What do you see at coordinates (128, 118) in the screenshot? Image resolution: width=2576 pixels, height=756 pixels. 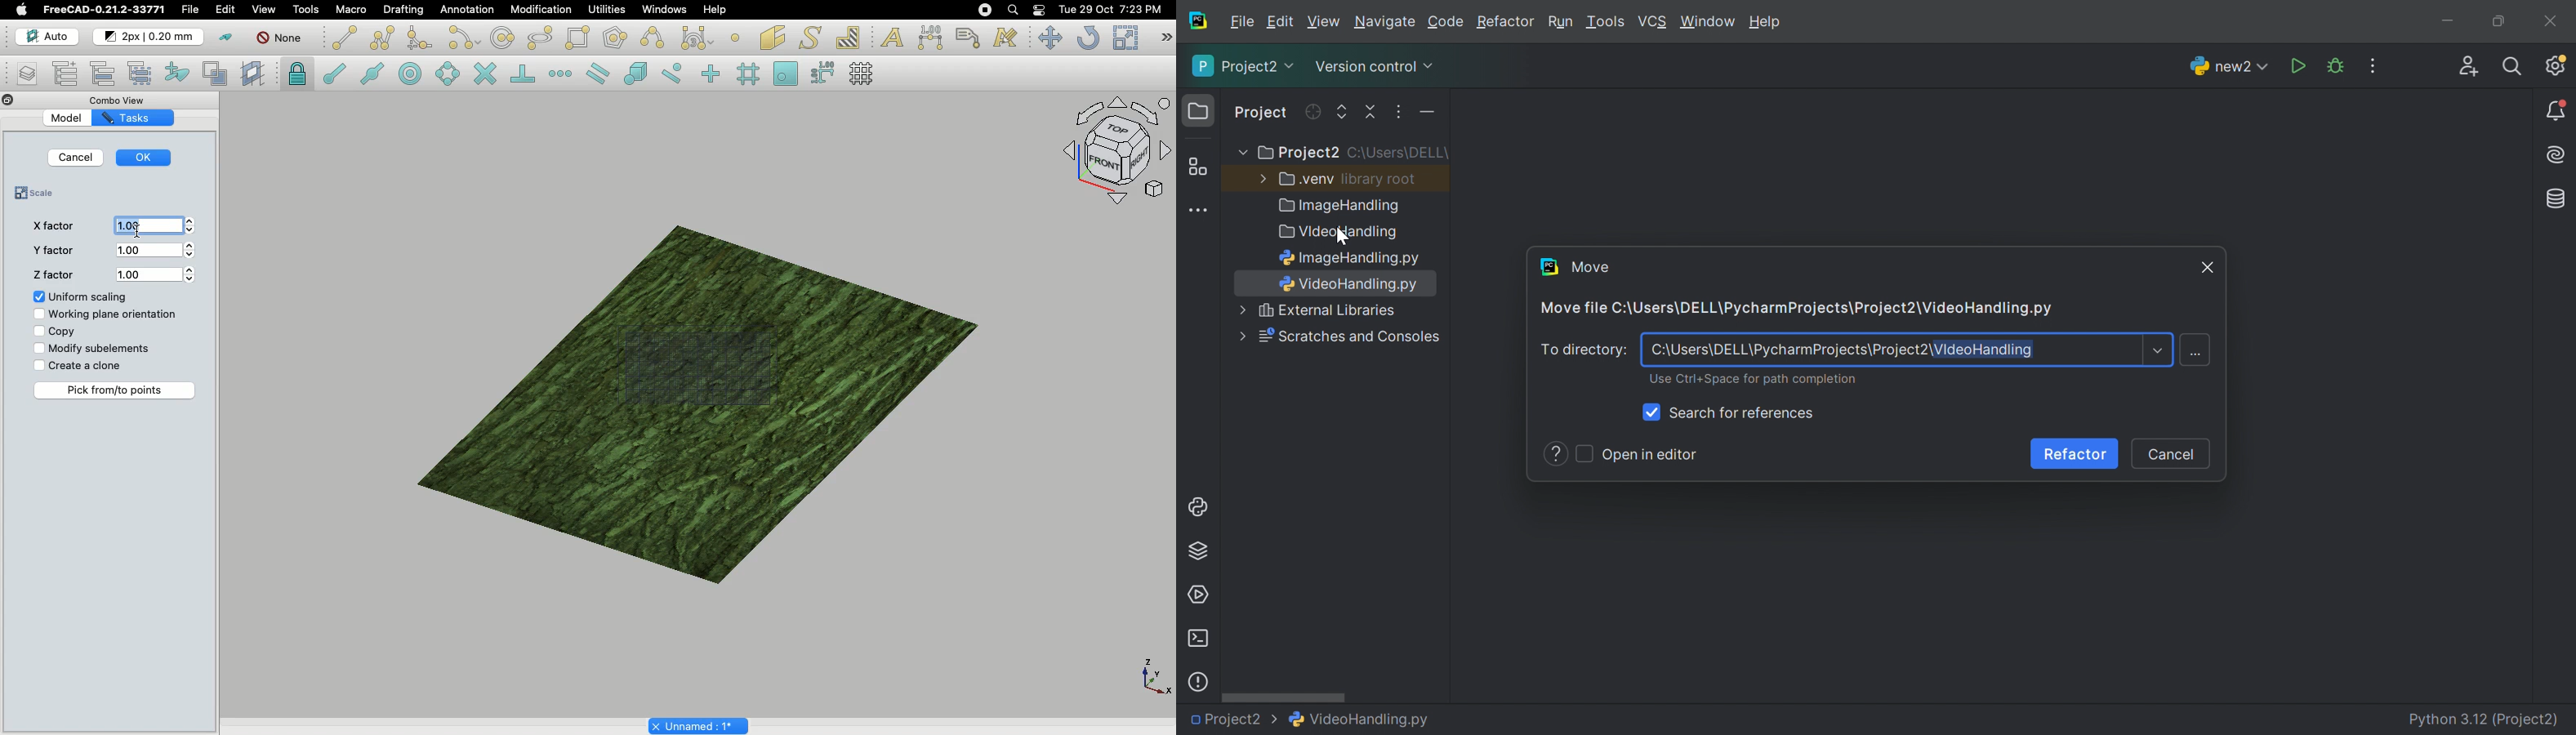 I see `Tasks` at bounding box center [128, 118].